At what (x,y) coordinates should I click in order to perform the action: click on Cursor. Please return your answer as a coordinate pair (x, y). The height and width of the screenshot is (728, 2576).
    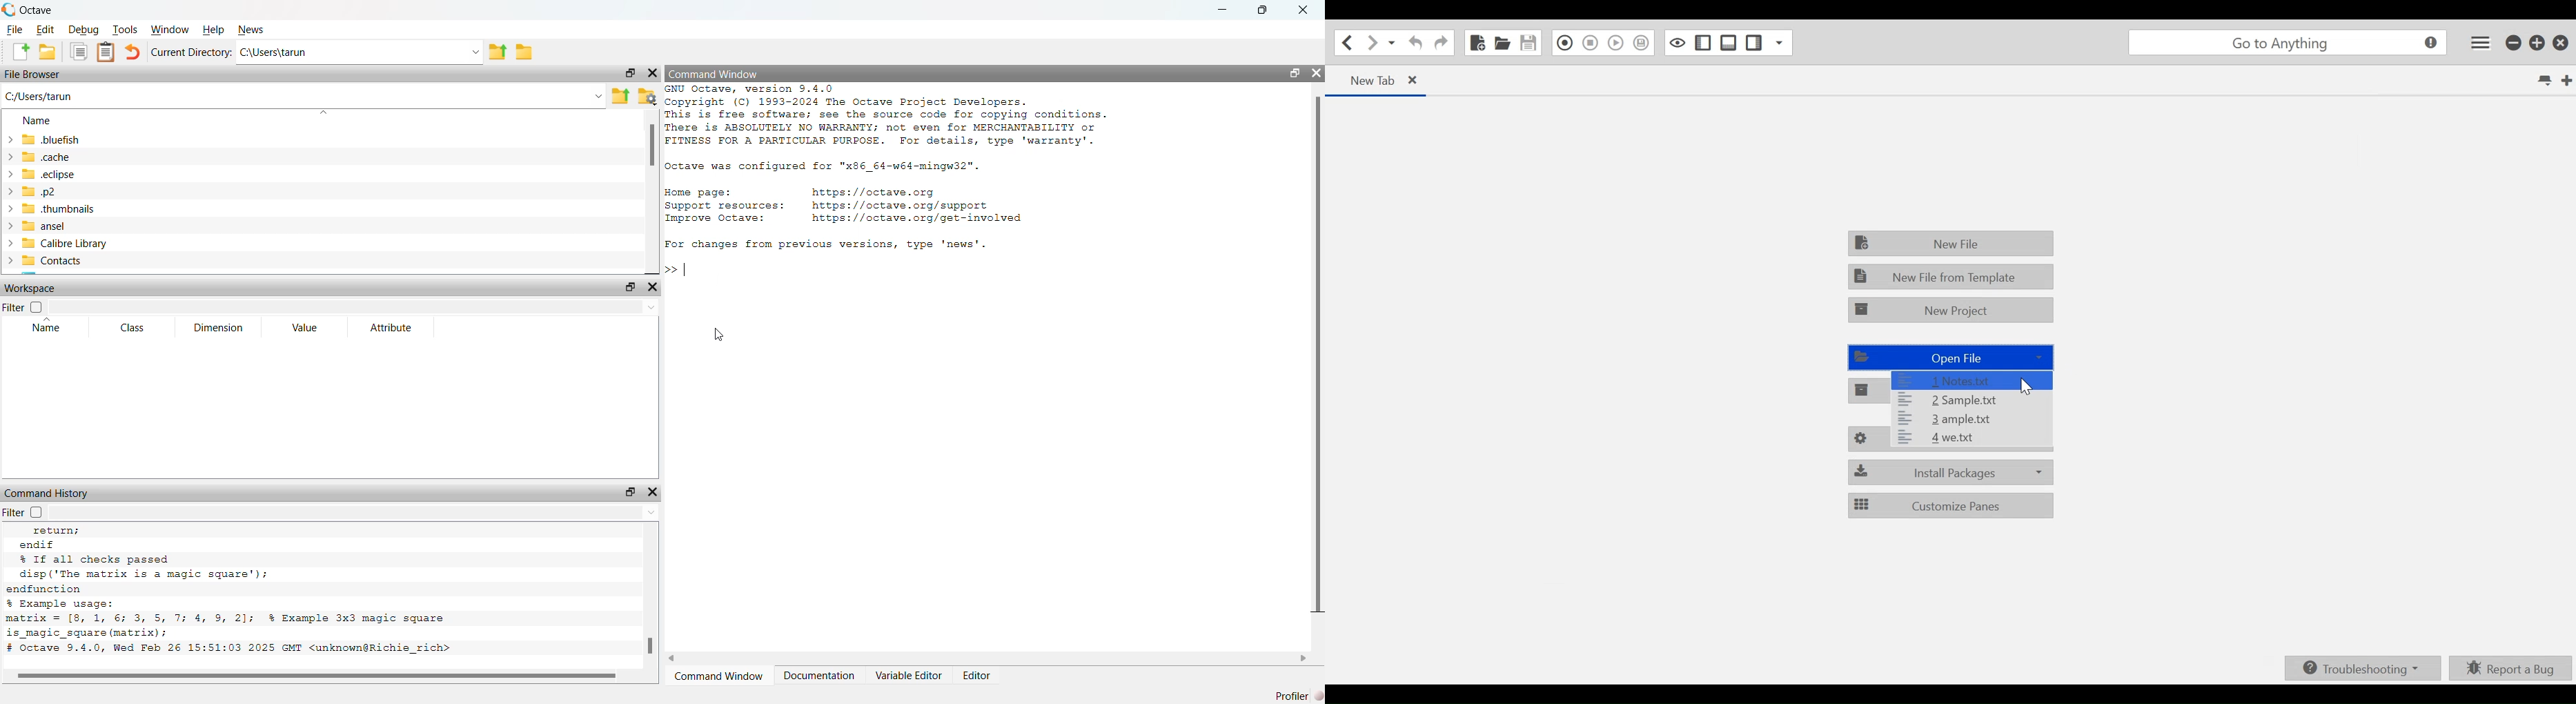
    Looking at the image, I should click on (722, 282).